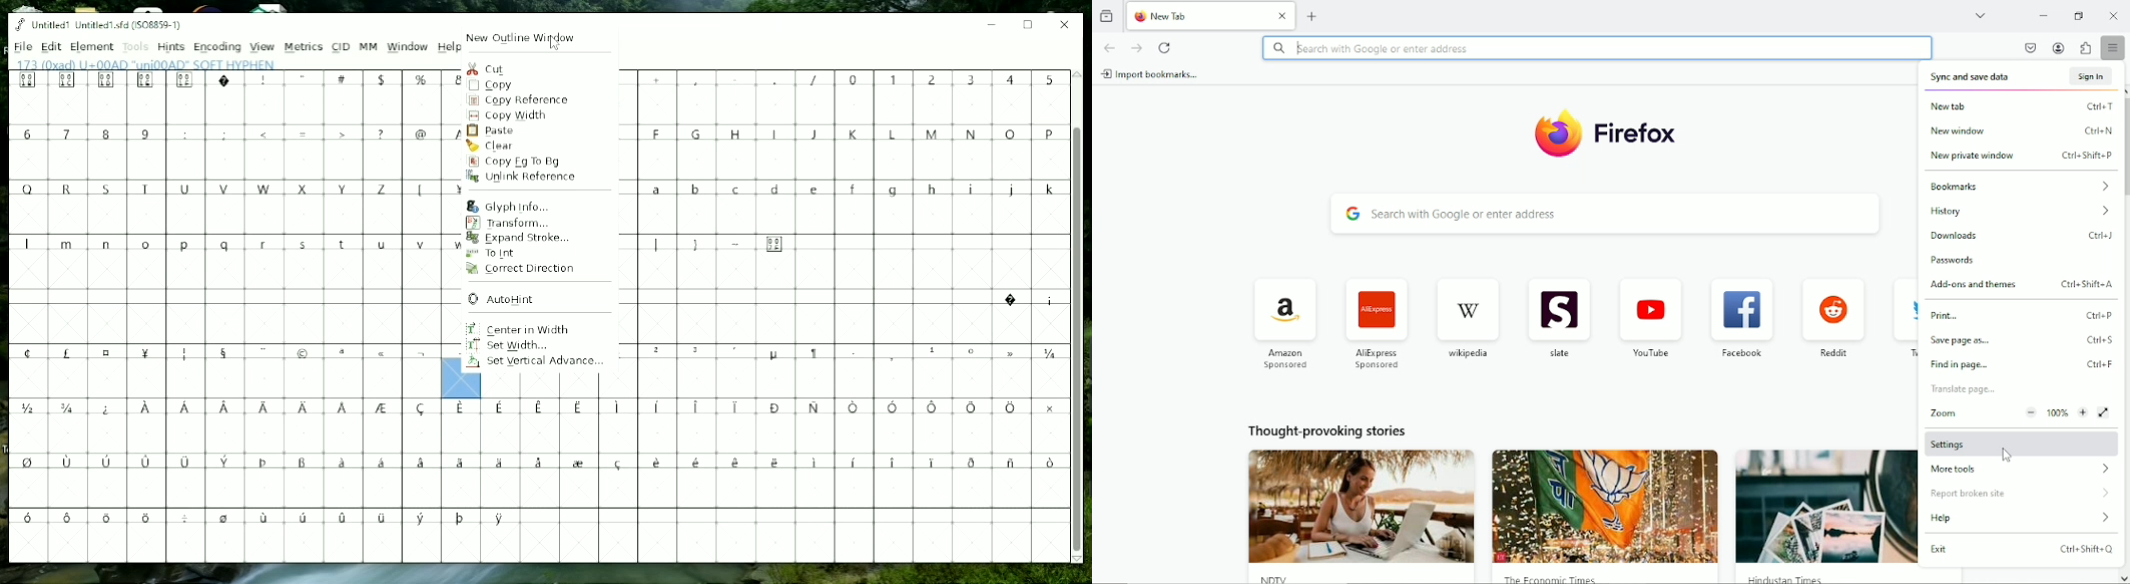 This screenshot has height=588, width=2156. Describe the element at coordinates (2032, 48) in the screenshot. I see `save to pocket` at that location.